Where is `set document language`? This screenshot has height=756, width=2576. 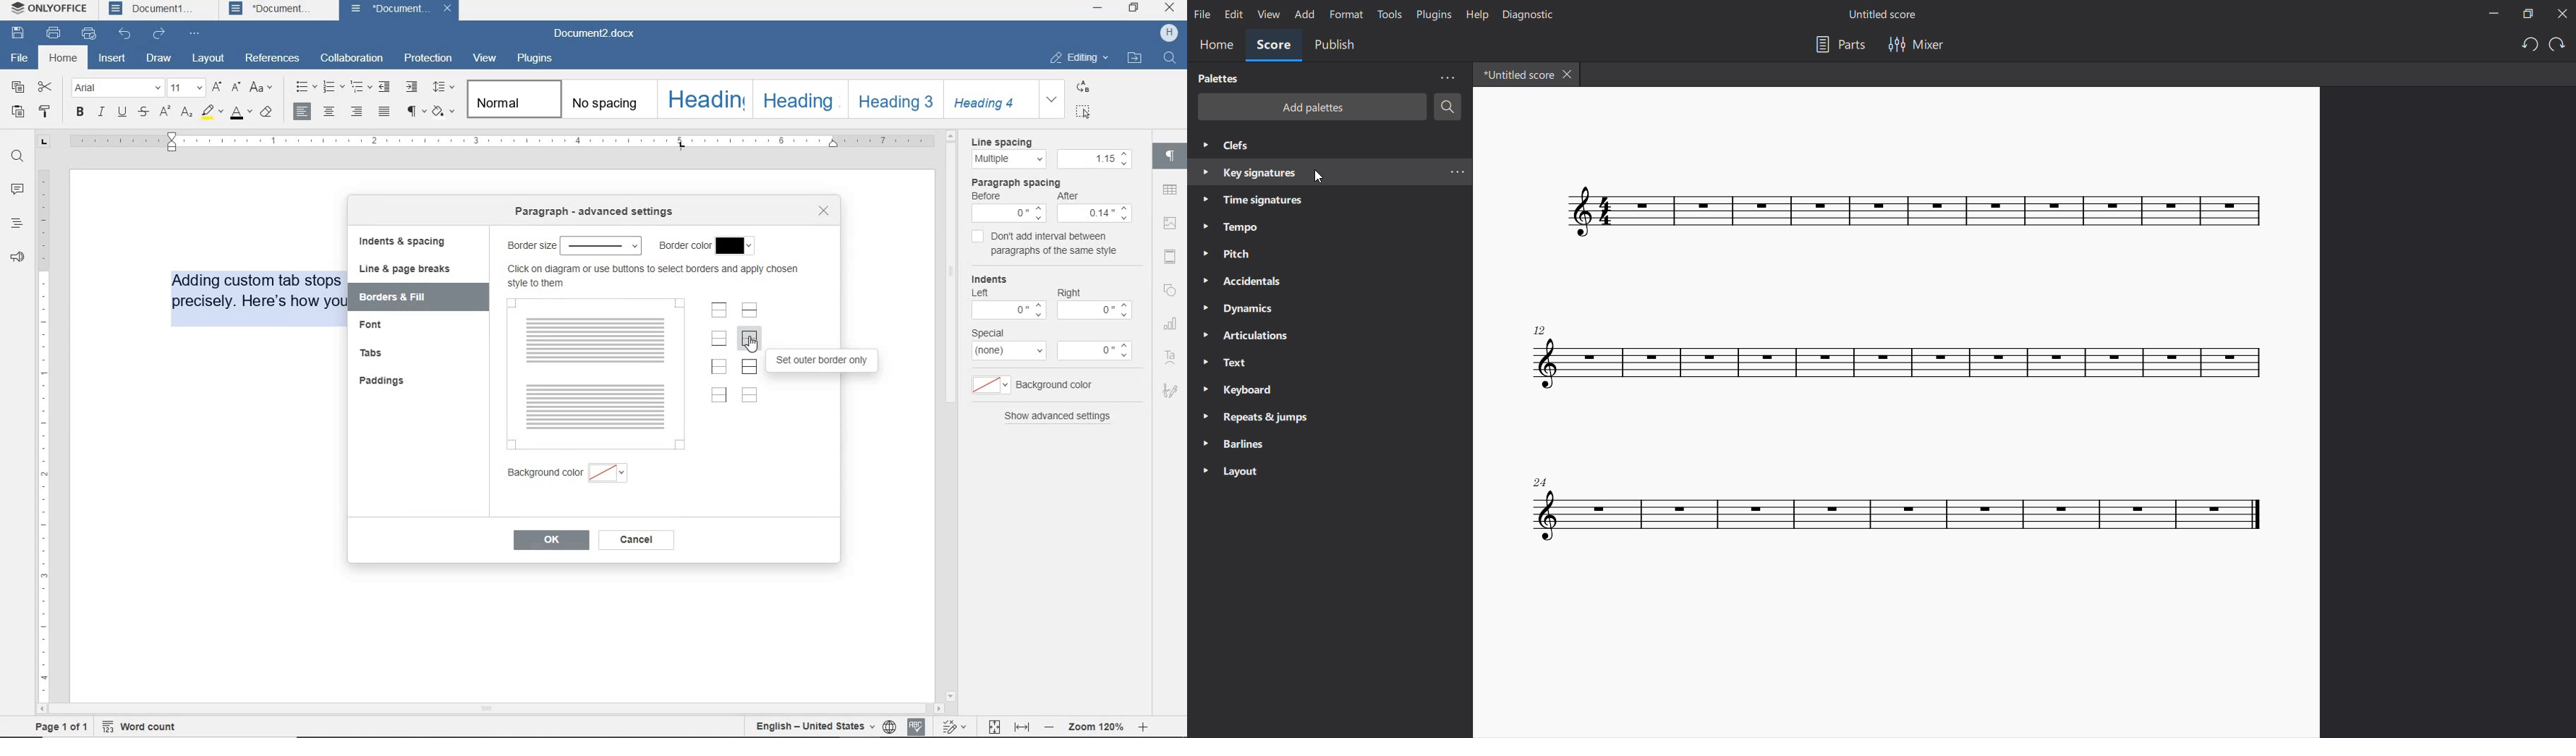
set document language is located at coordinates (889, 727).